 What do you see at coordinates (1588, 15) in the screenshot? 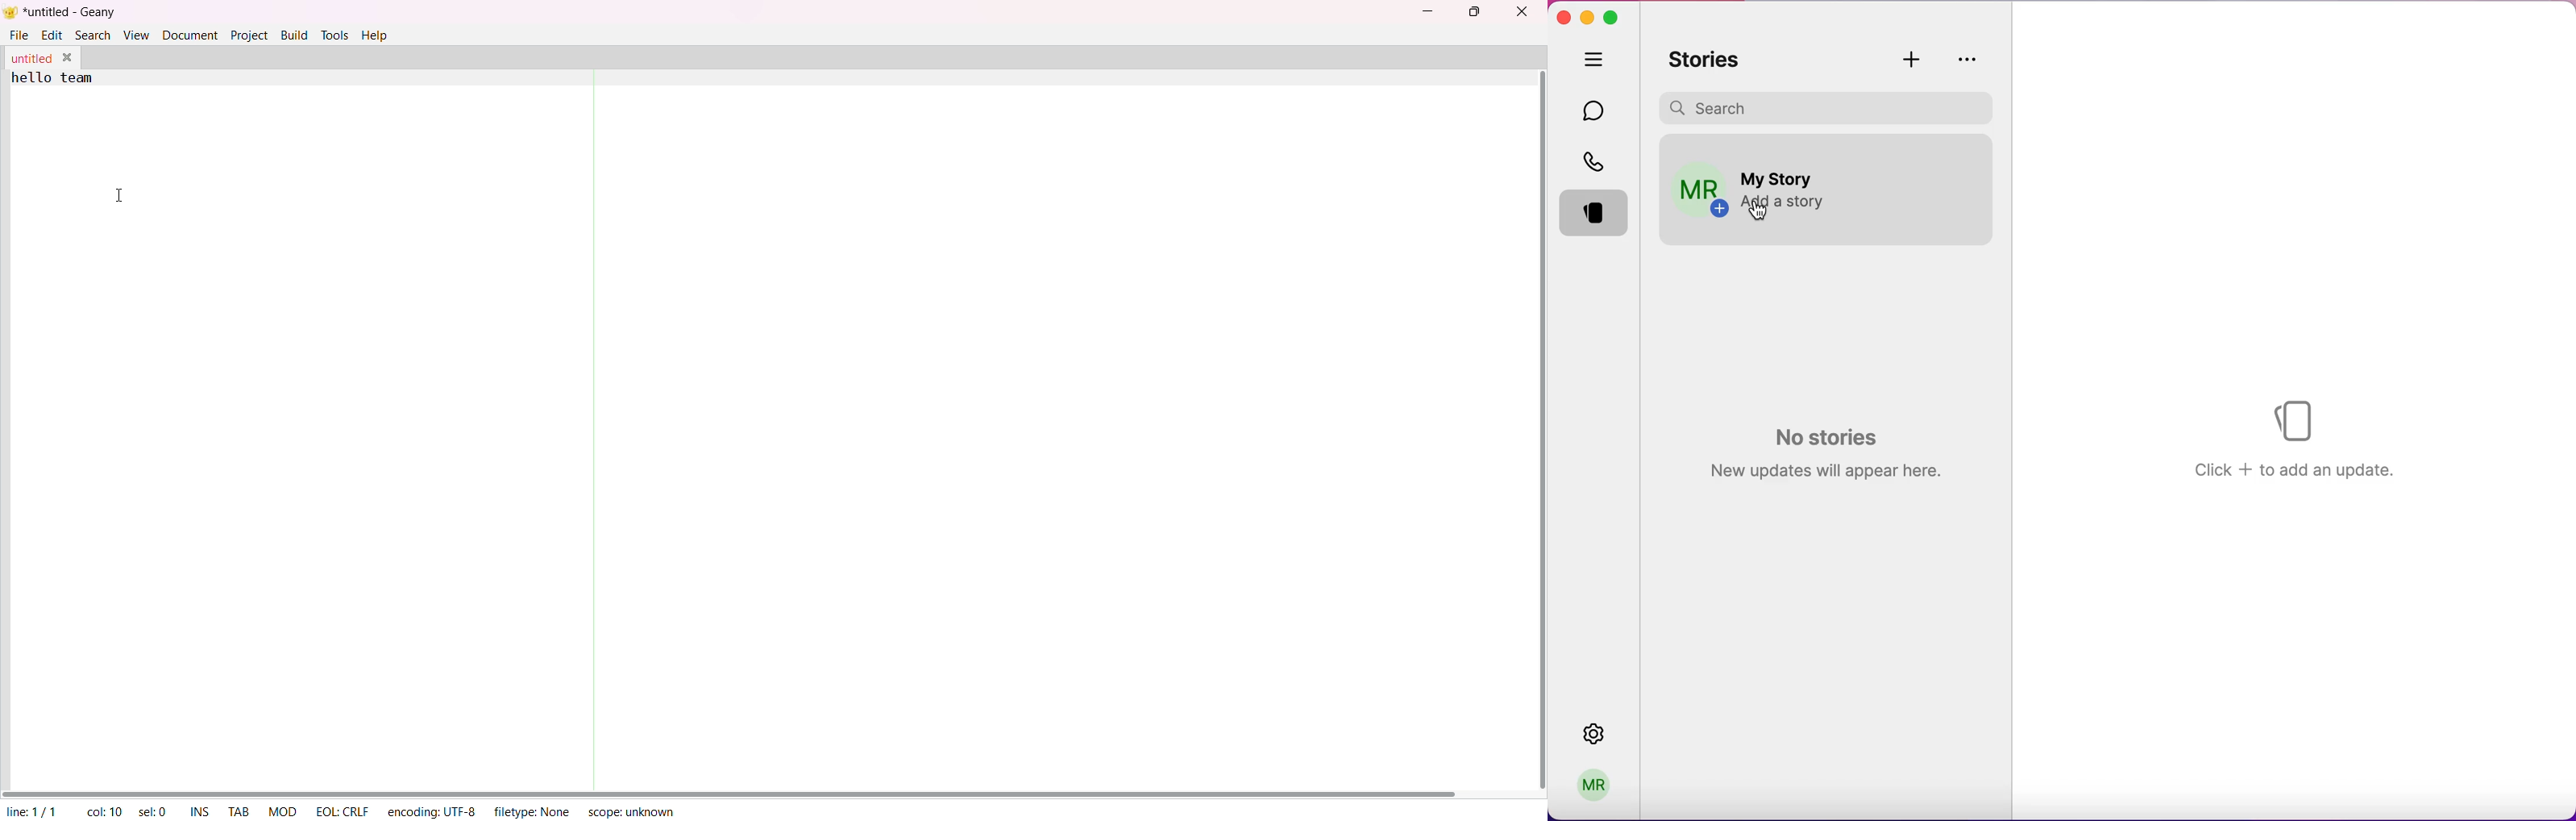
I see `minimize` at bounding box center [1588, 15].